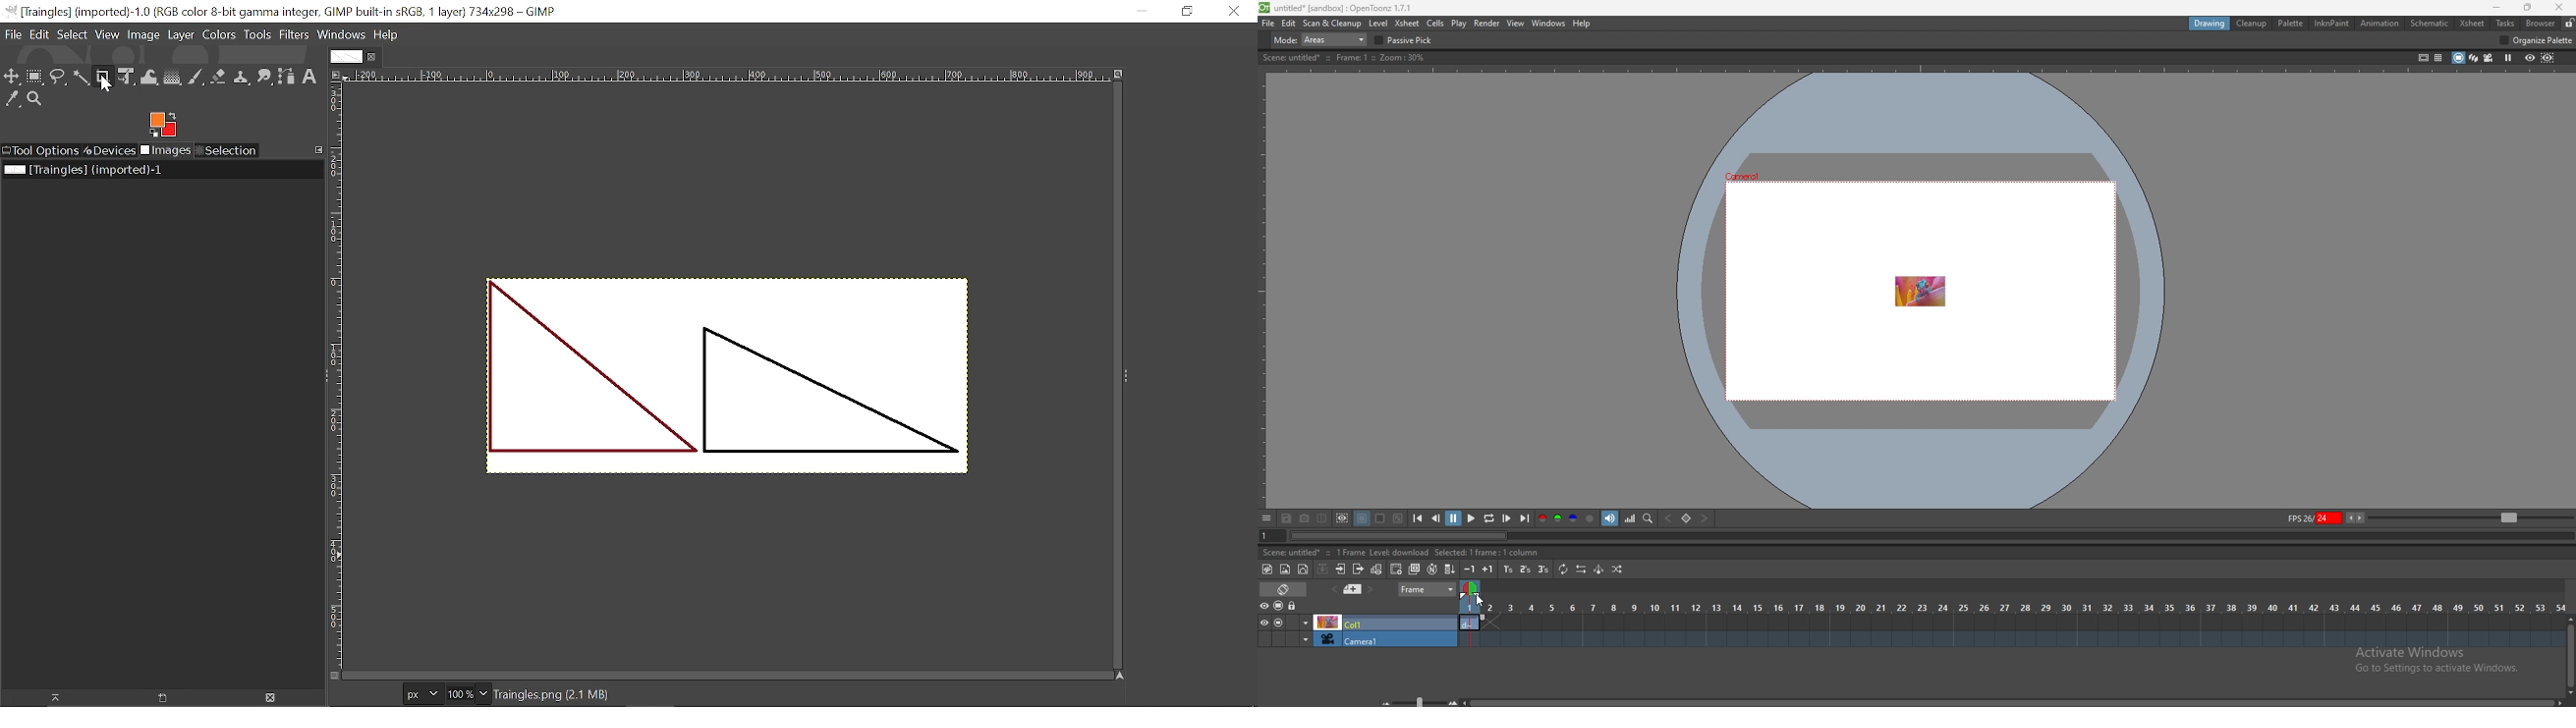 The image size is (2576, 728). I want to click on xsheet, so click(2472, 24).